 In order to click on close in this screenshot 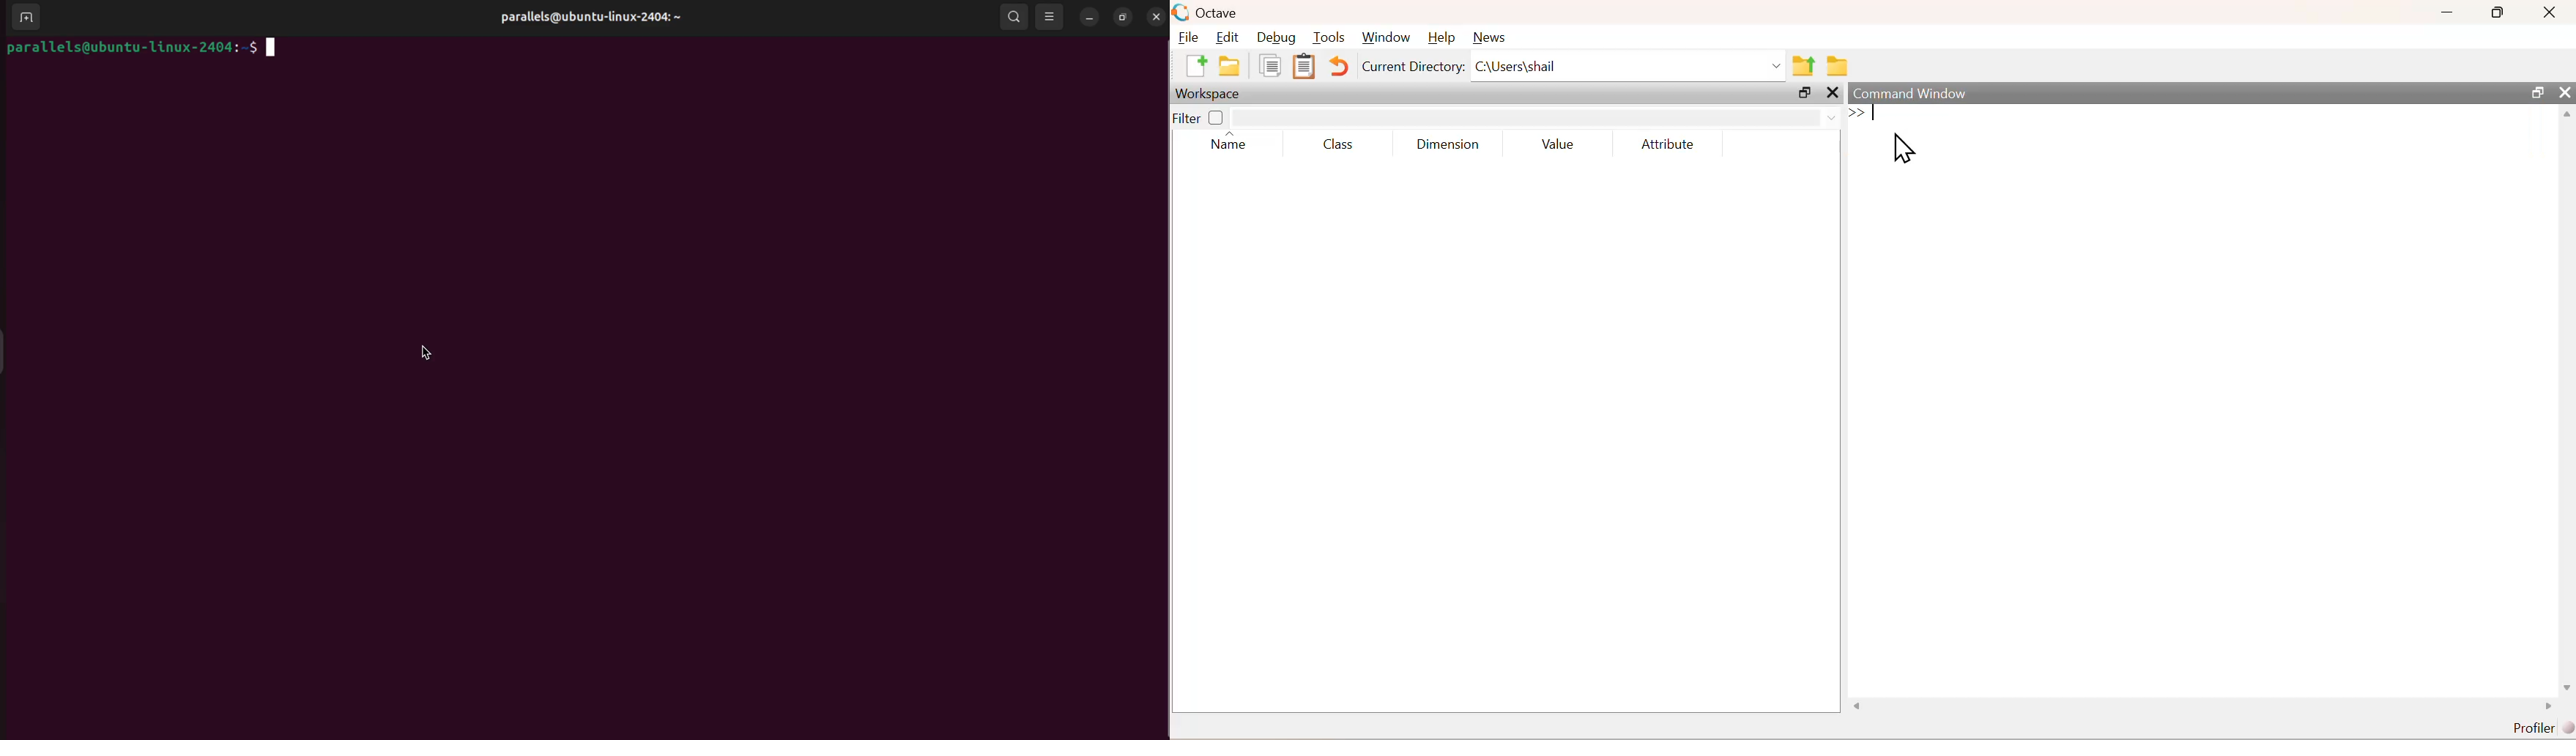, I will do `click(2566, 92)`.